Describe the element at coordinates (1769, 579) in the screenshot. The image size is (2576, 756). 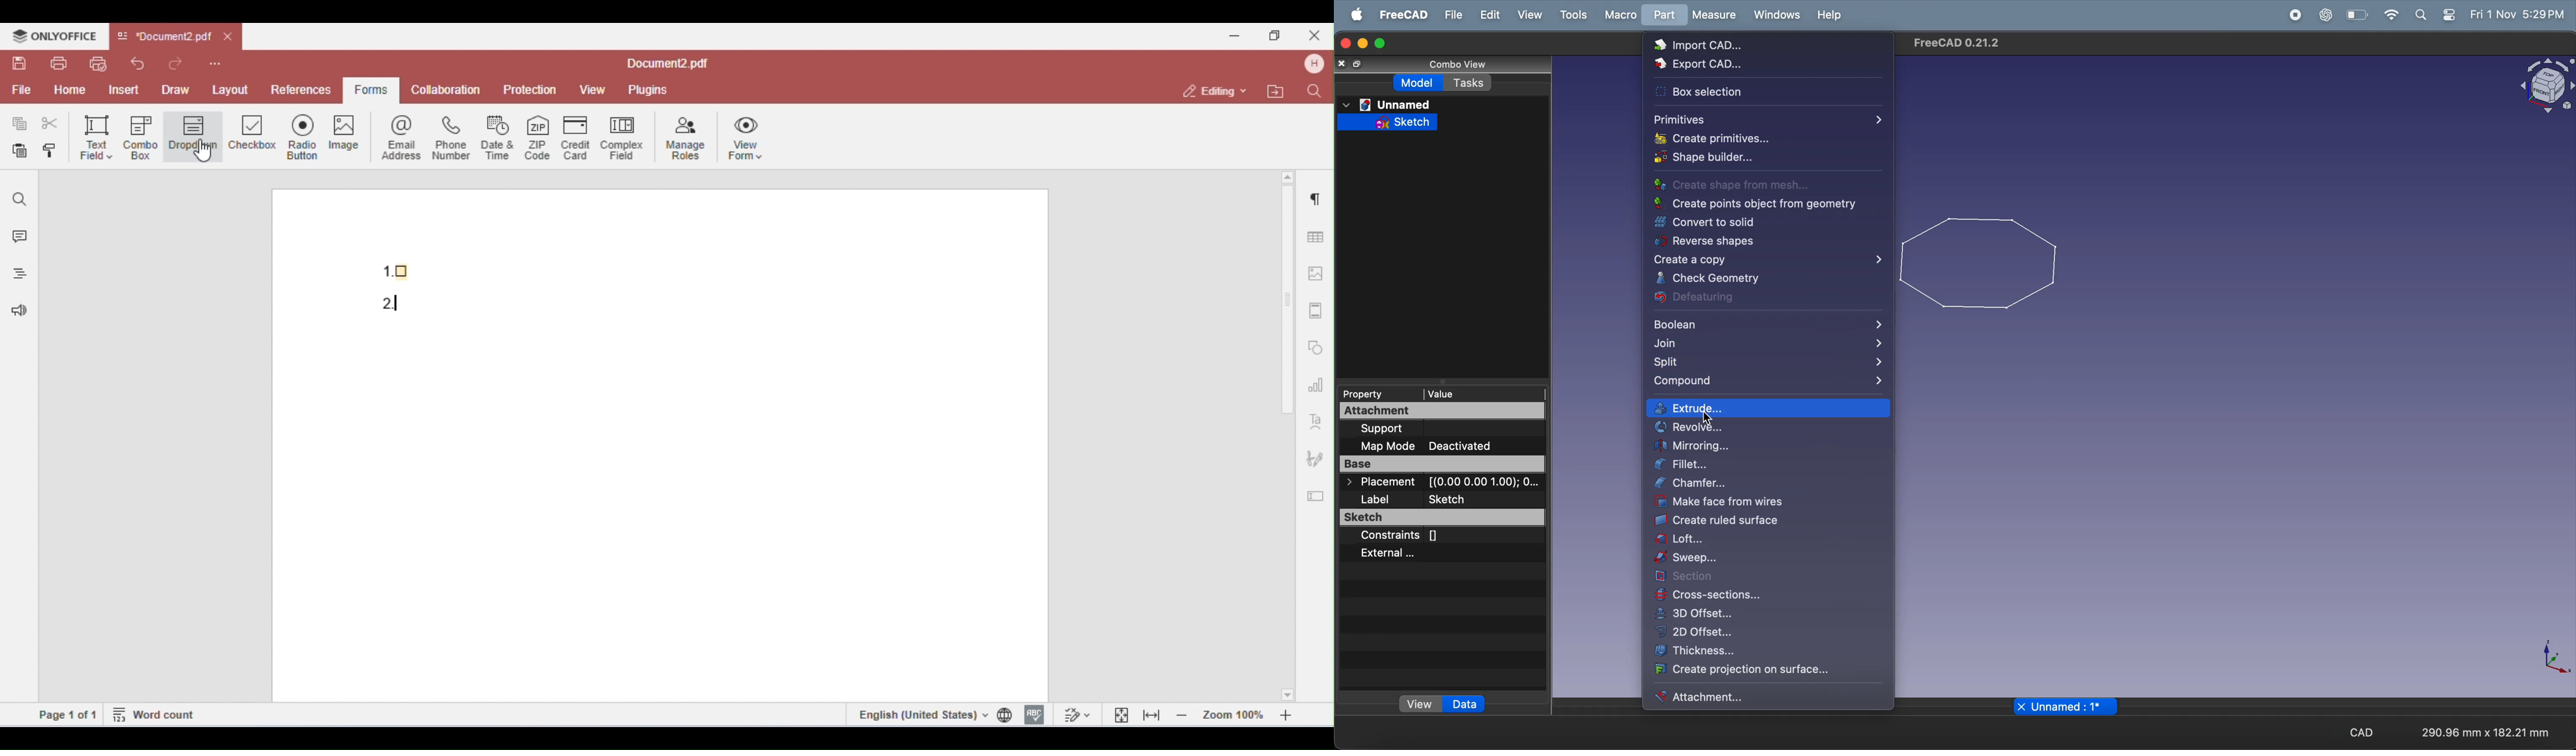
I see `section` at that location.